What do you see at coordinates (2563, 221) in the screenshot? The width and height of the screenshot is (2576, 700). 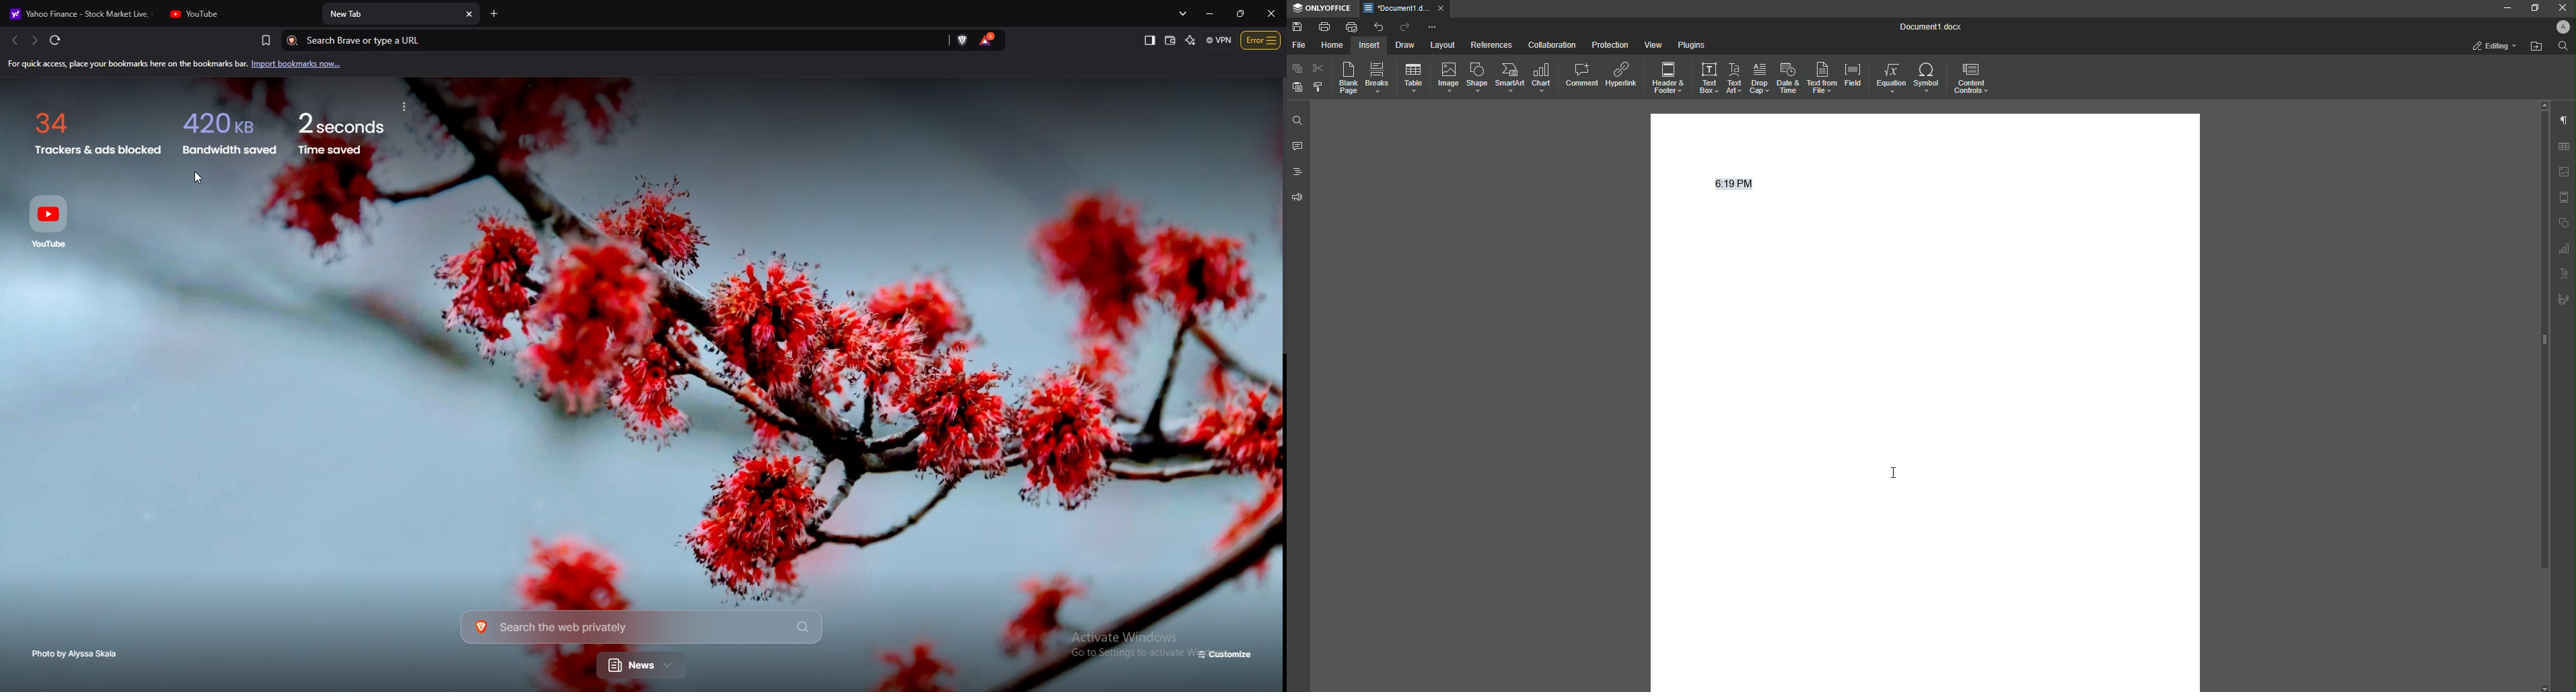 I see `shape settings` at bounding box center [2563, 221].